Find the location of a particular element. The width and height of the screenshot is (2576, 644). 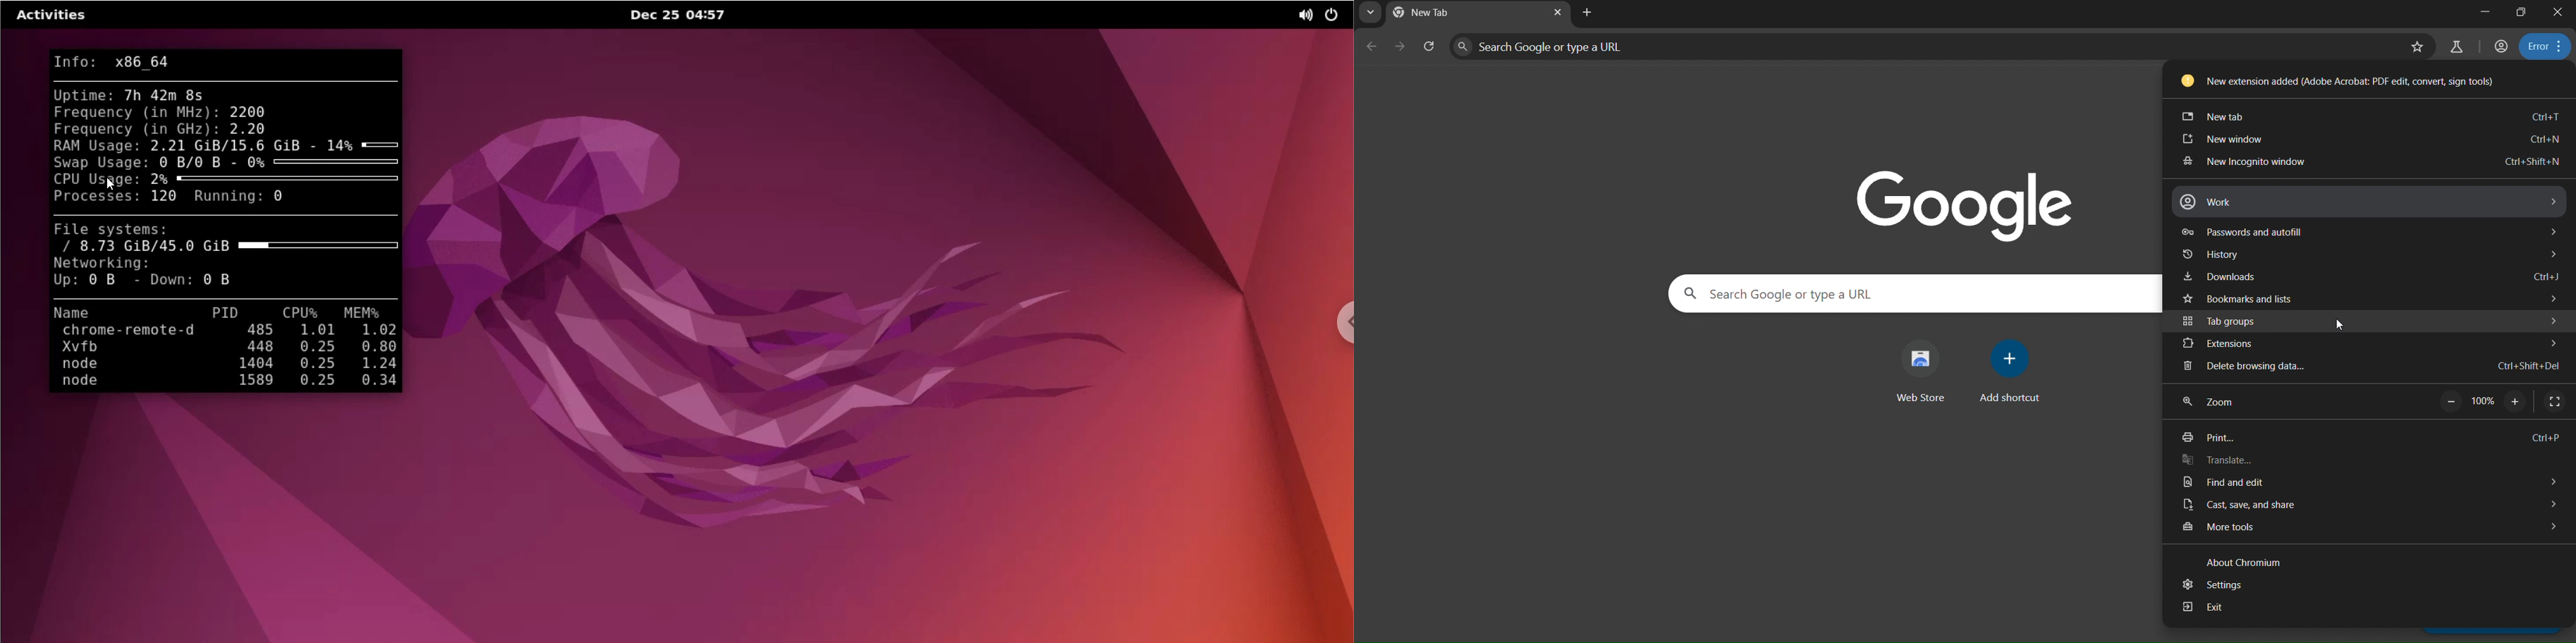

restore down is located at coordinates (2522, 13).